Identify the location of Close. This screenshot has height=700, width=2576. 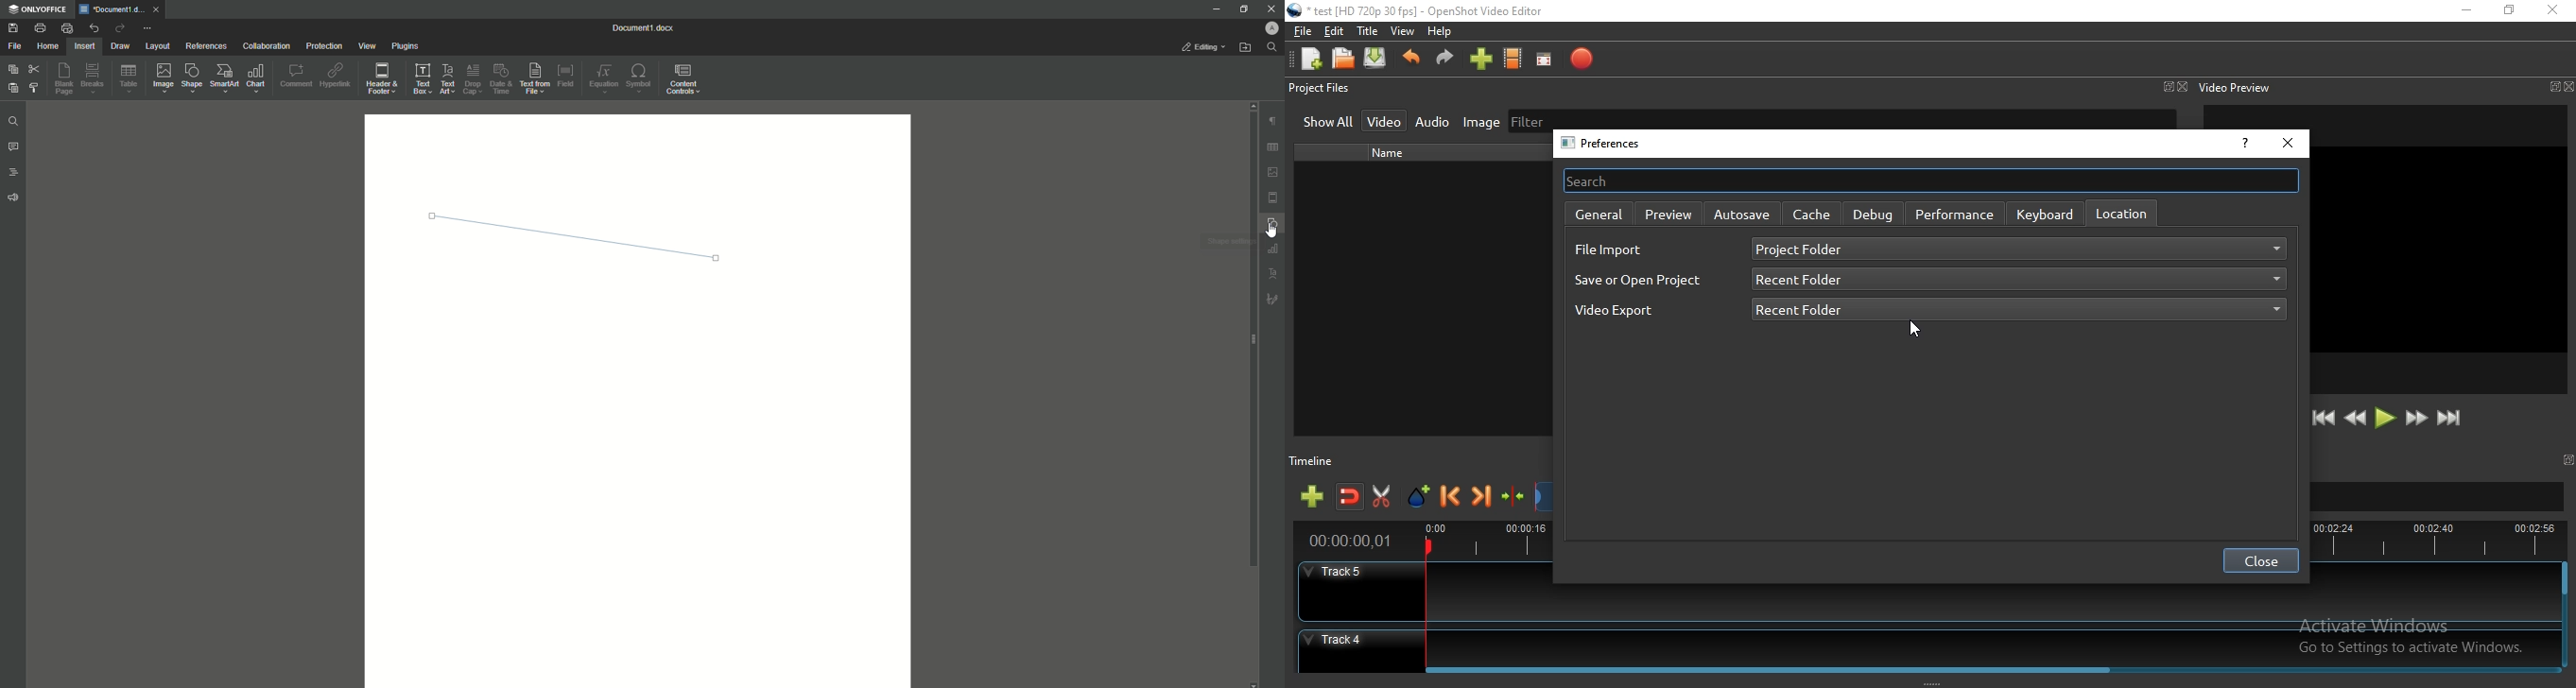
(1273, 9).